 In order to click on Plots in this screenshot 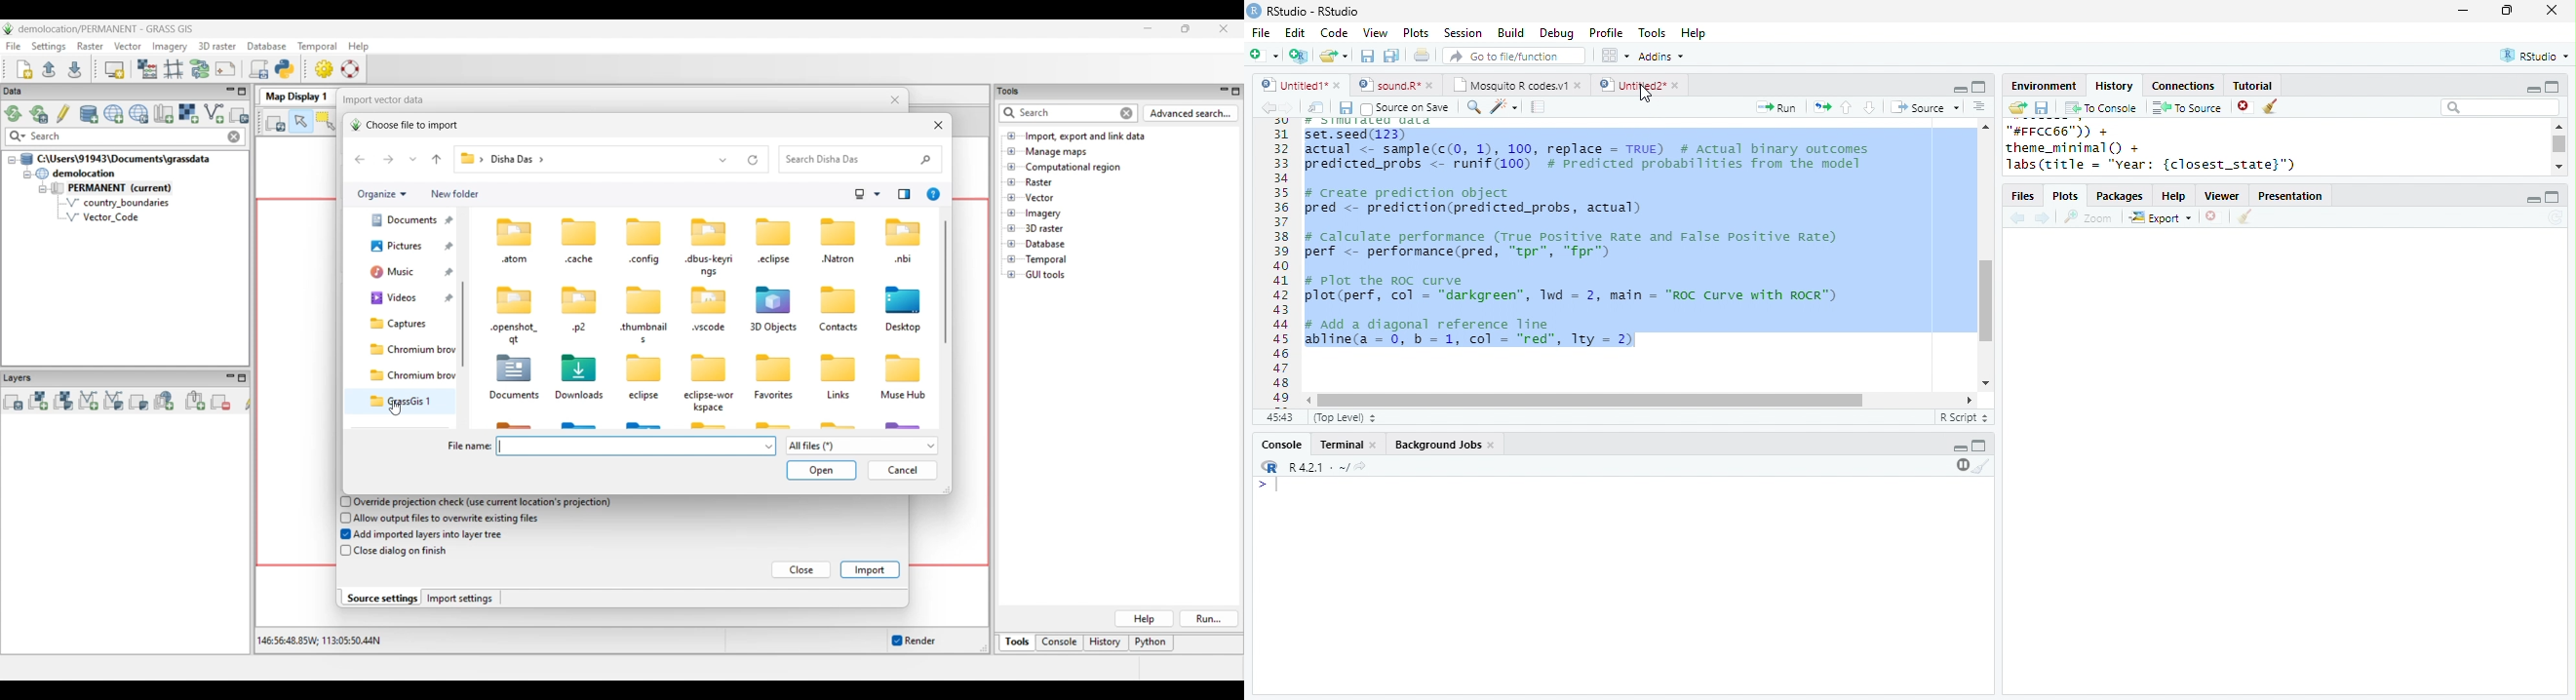, I will do `click(1417, 32)`.